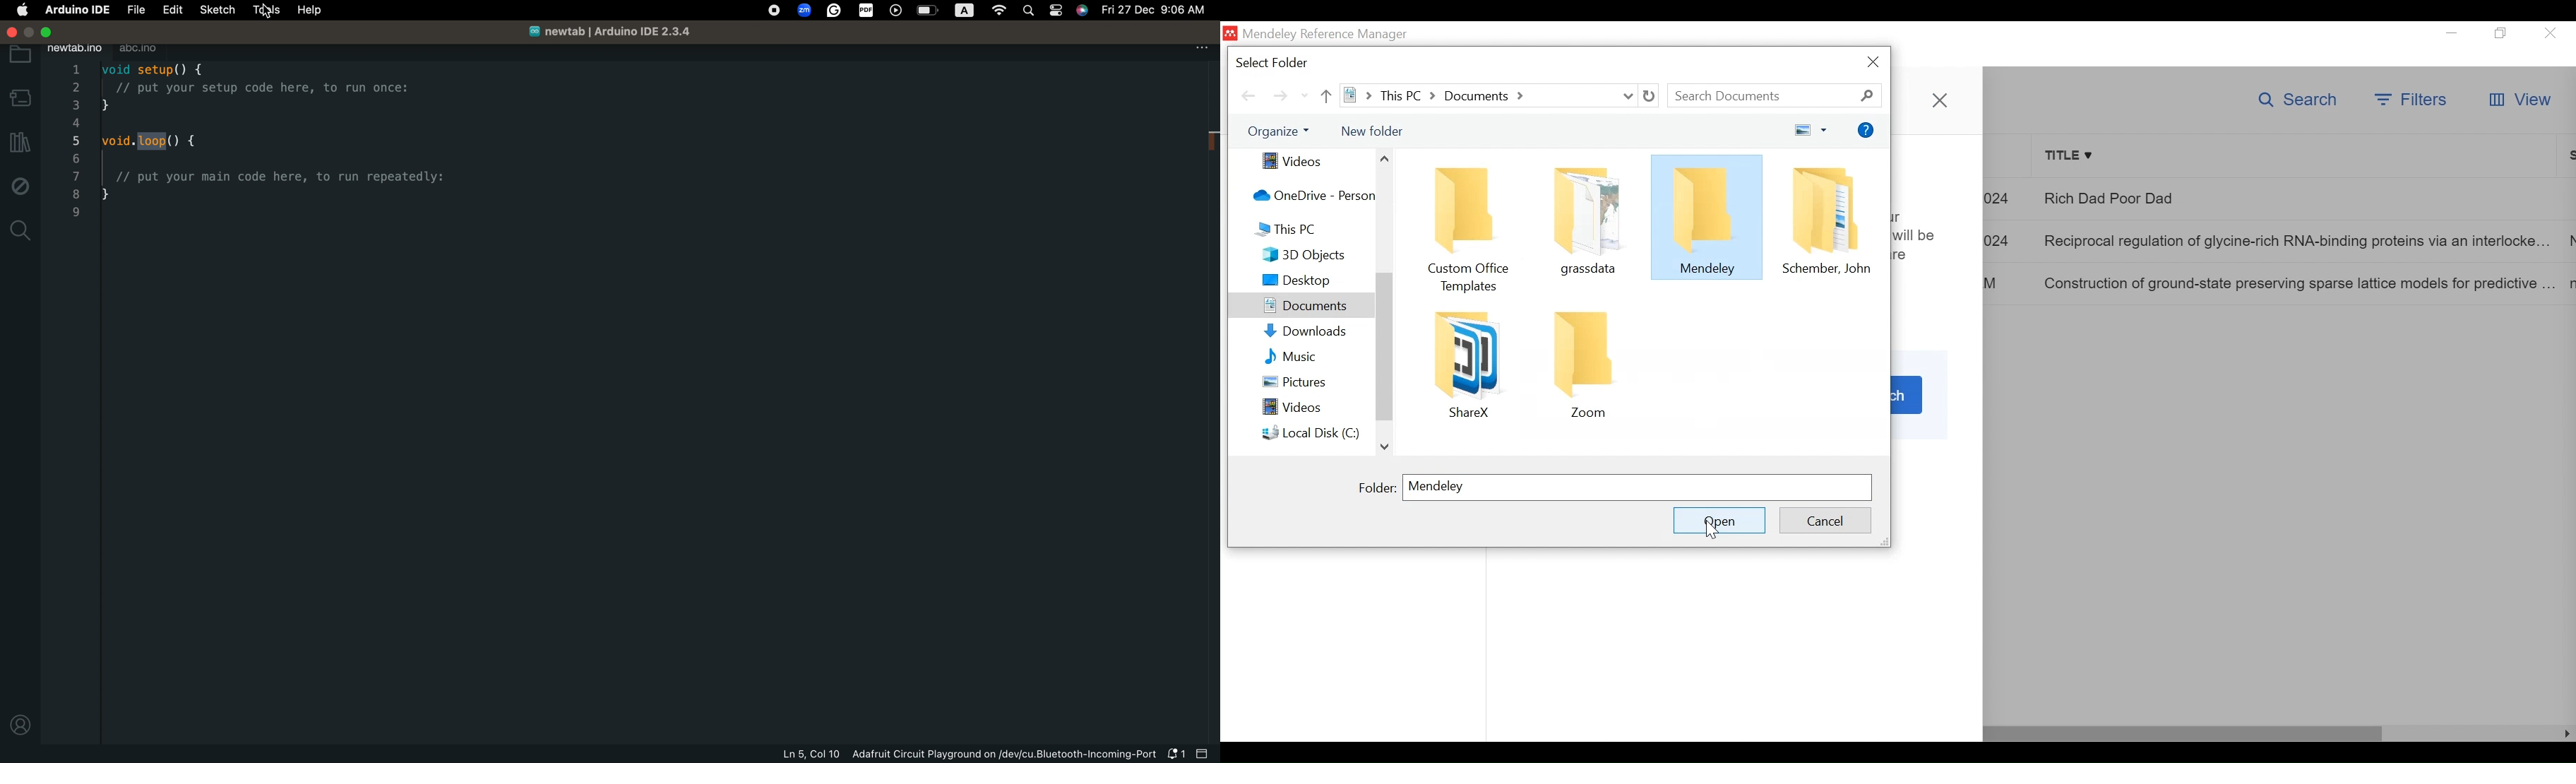  What do you see at coordinates (1712, 531) in the screenshot?
I see `Cursor  on Open` at bounding box center [1712, 531].